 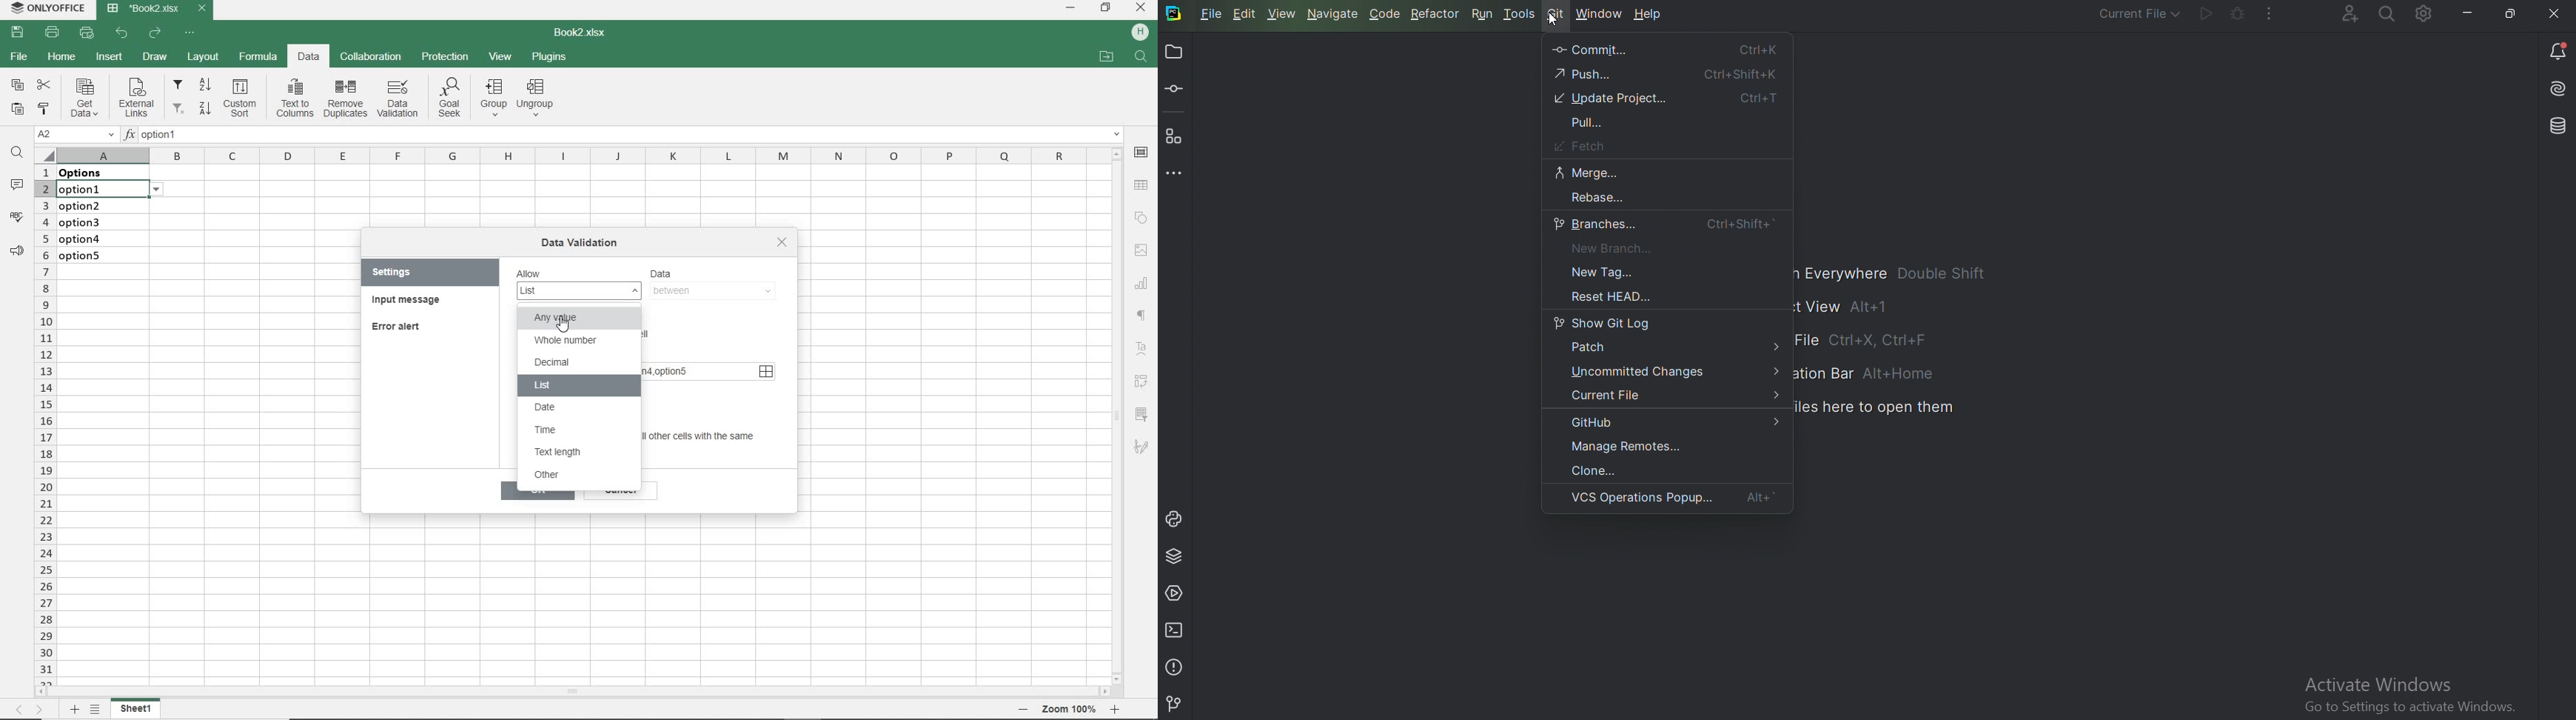 I want to click on Update project, so click(x=1668, y=99).